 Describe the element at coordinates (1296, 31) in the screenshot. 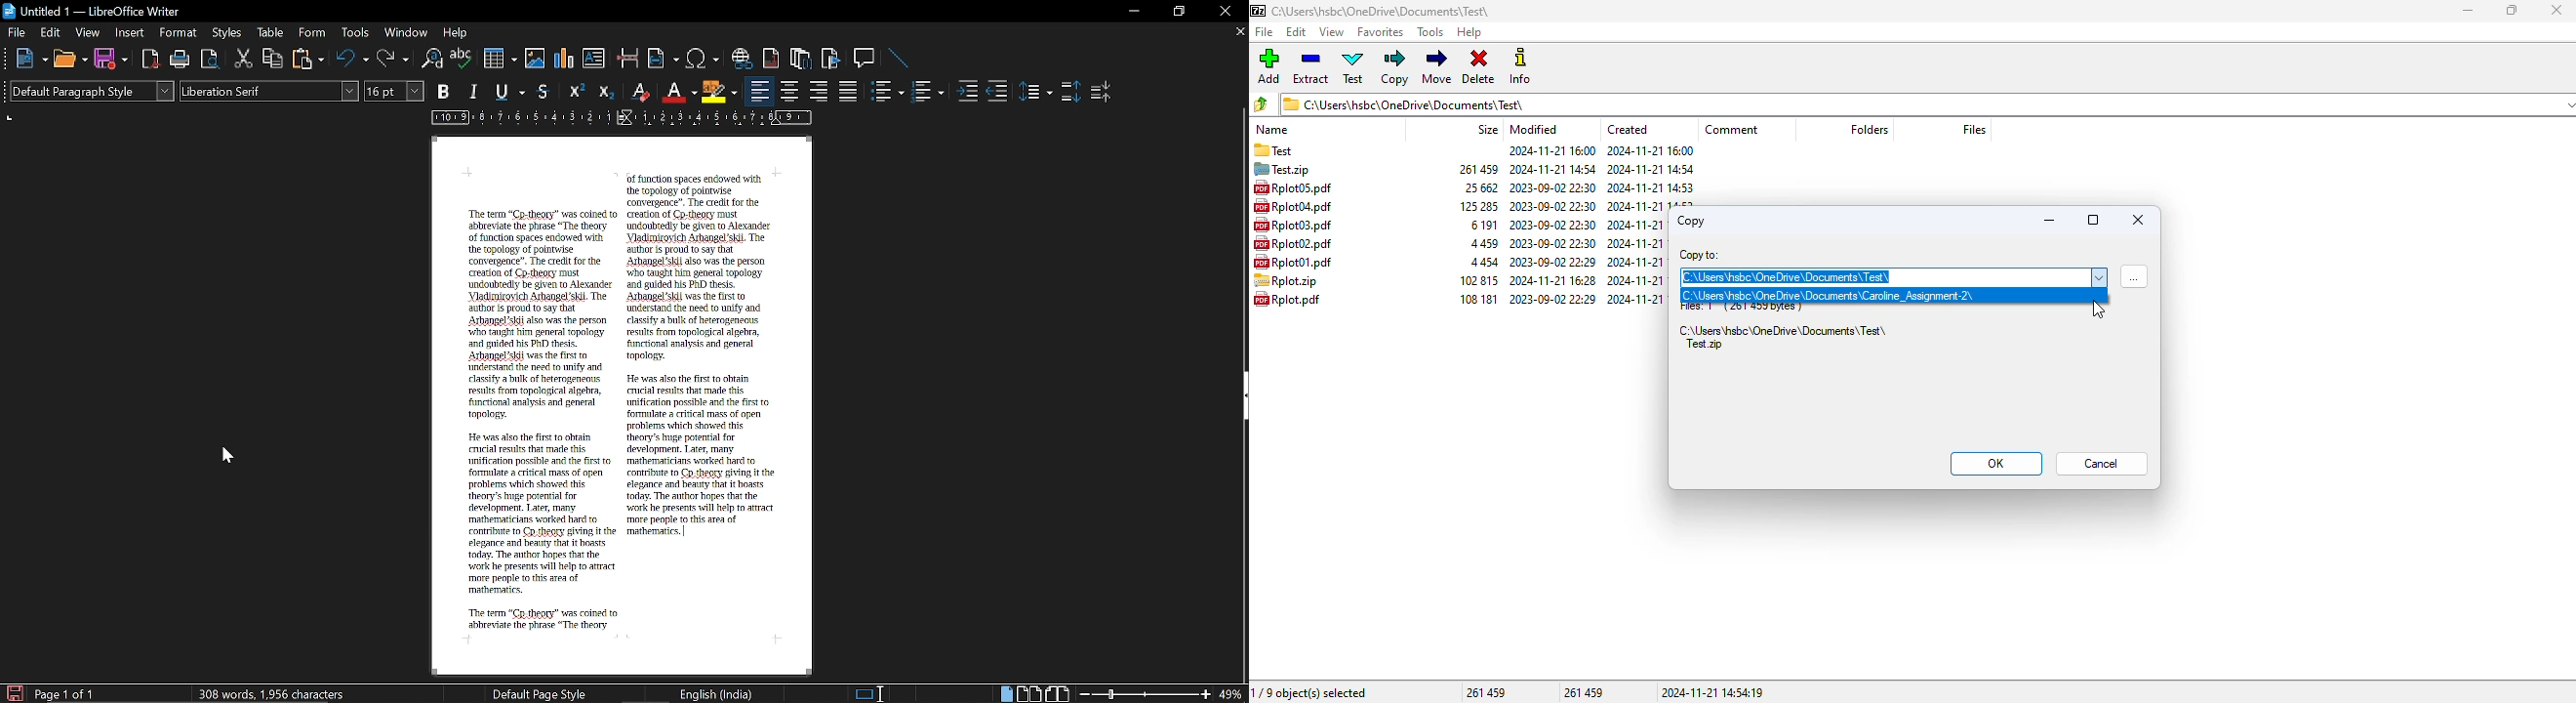

I see `edit` at that location.